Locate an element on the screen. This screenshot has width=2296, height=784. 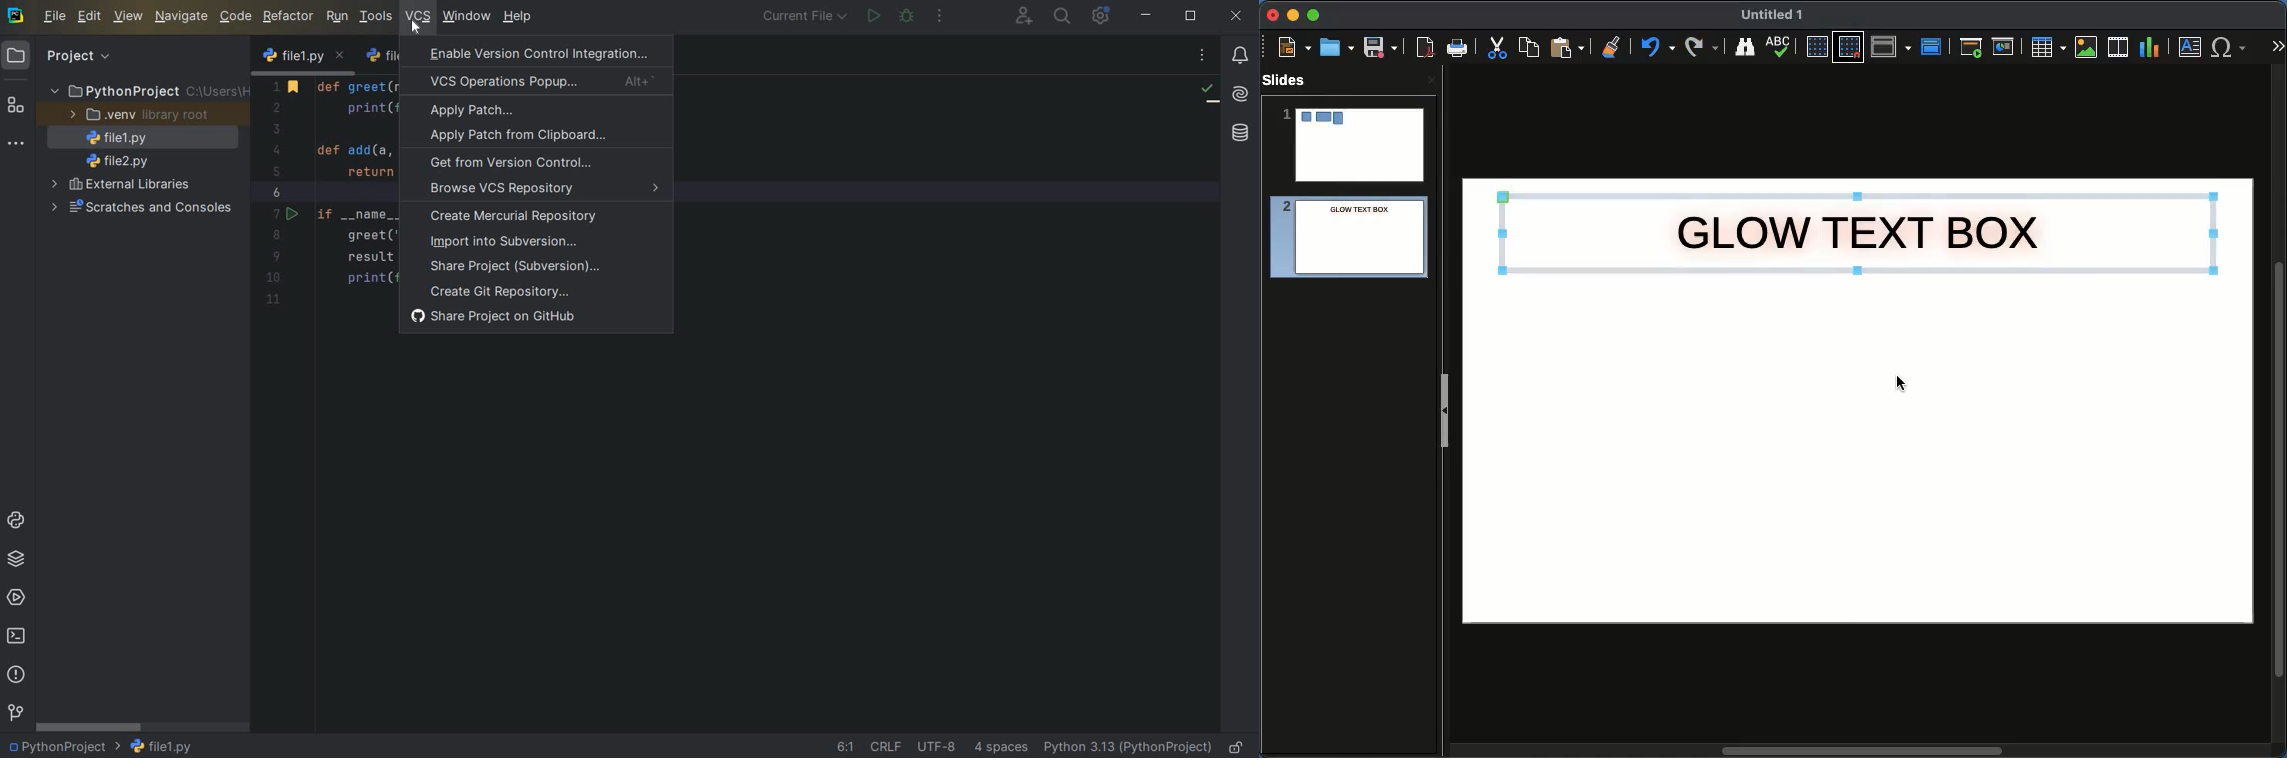
recent files, tab actions is located at coordinates (1204, 57).